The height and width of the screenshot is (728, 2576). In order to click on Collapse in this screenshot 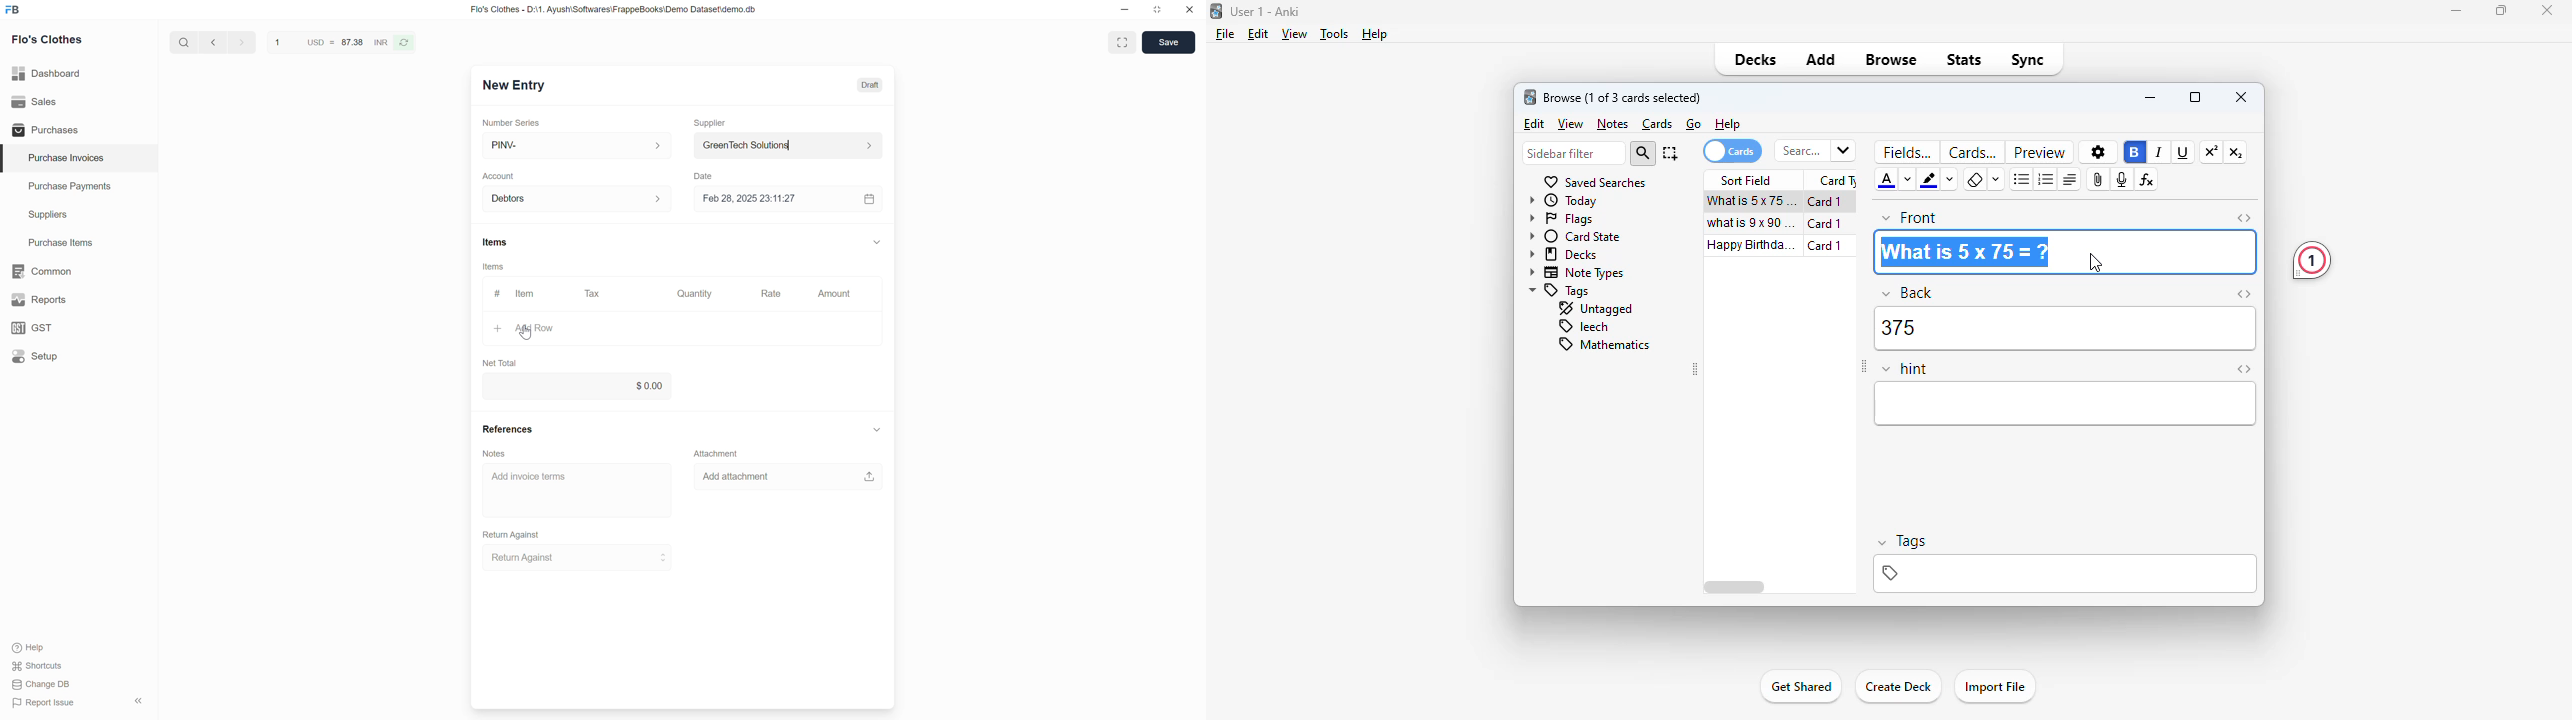, I will do `click(878, 242)`.